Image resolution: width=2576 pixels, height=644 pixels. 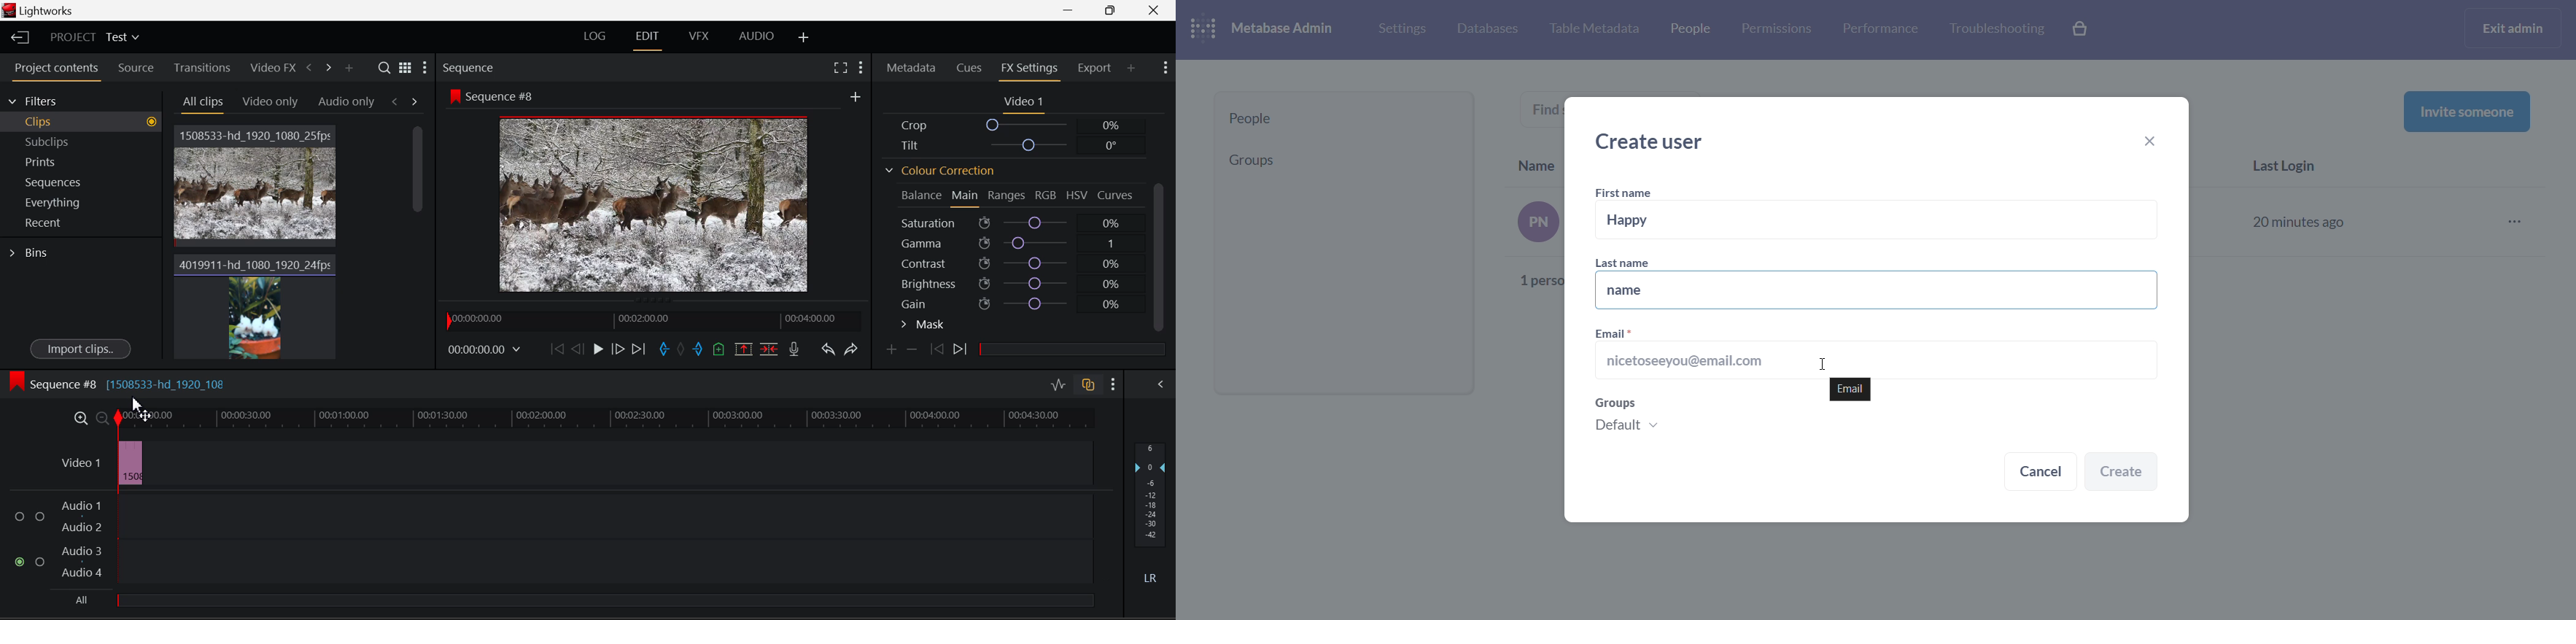 I want to click on Show Settings Menu, so click(x=864, y=70).